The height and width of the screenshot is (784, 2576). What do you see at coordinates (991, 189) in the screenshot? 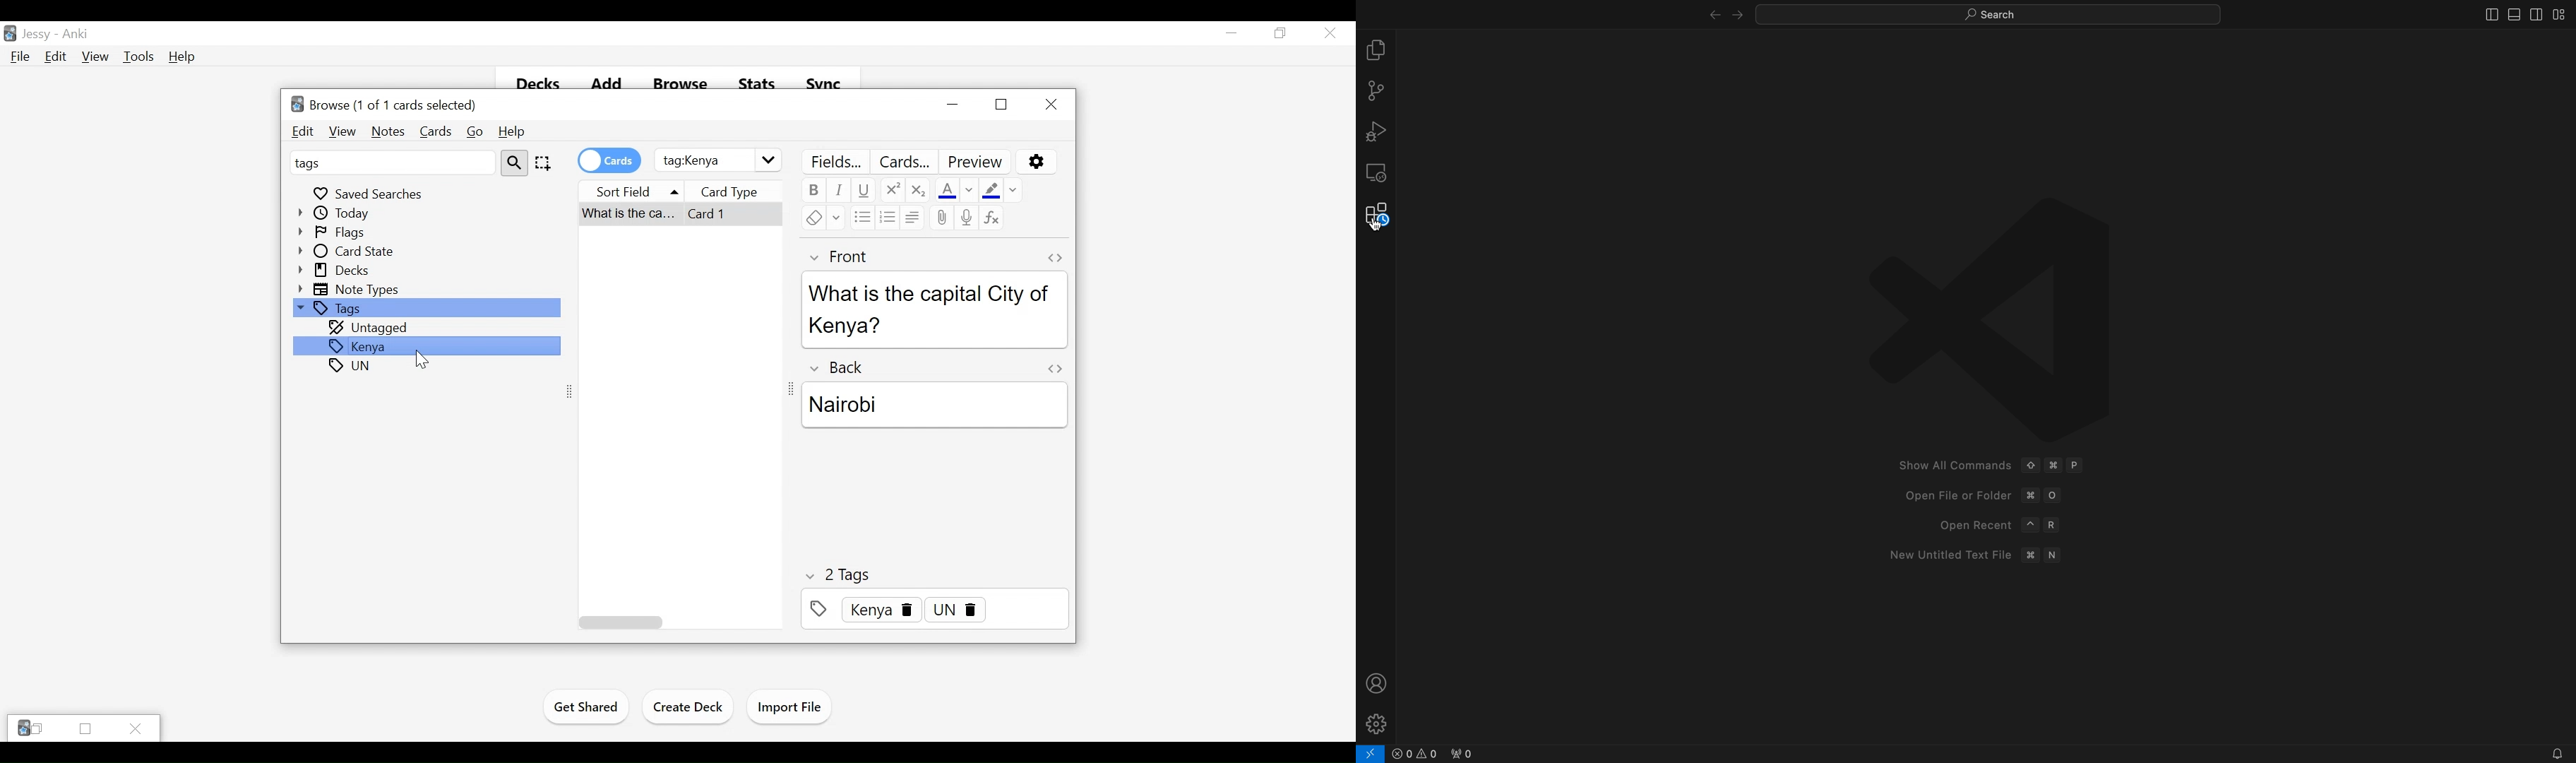
I see `Text Higlight Color` at bounding box center [991, 189].